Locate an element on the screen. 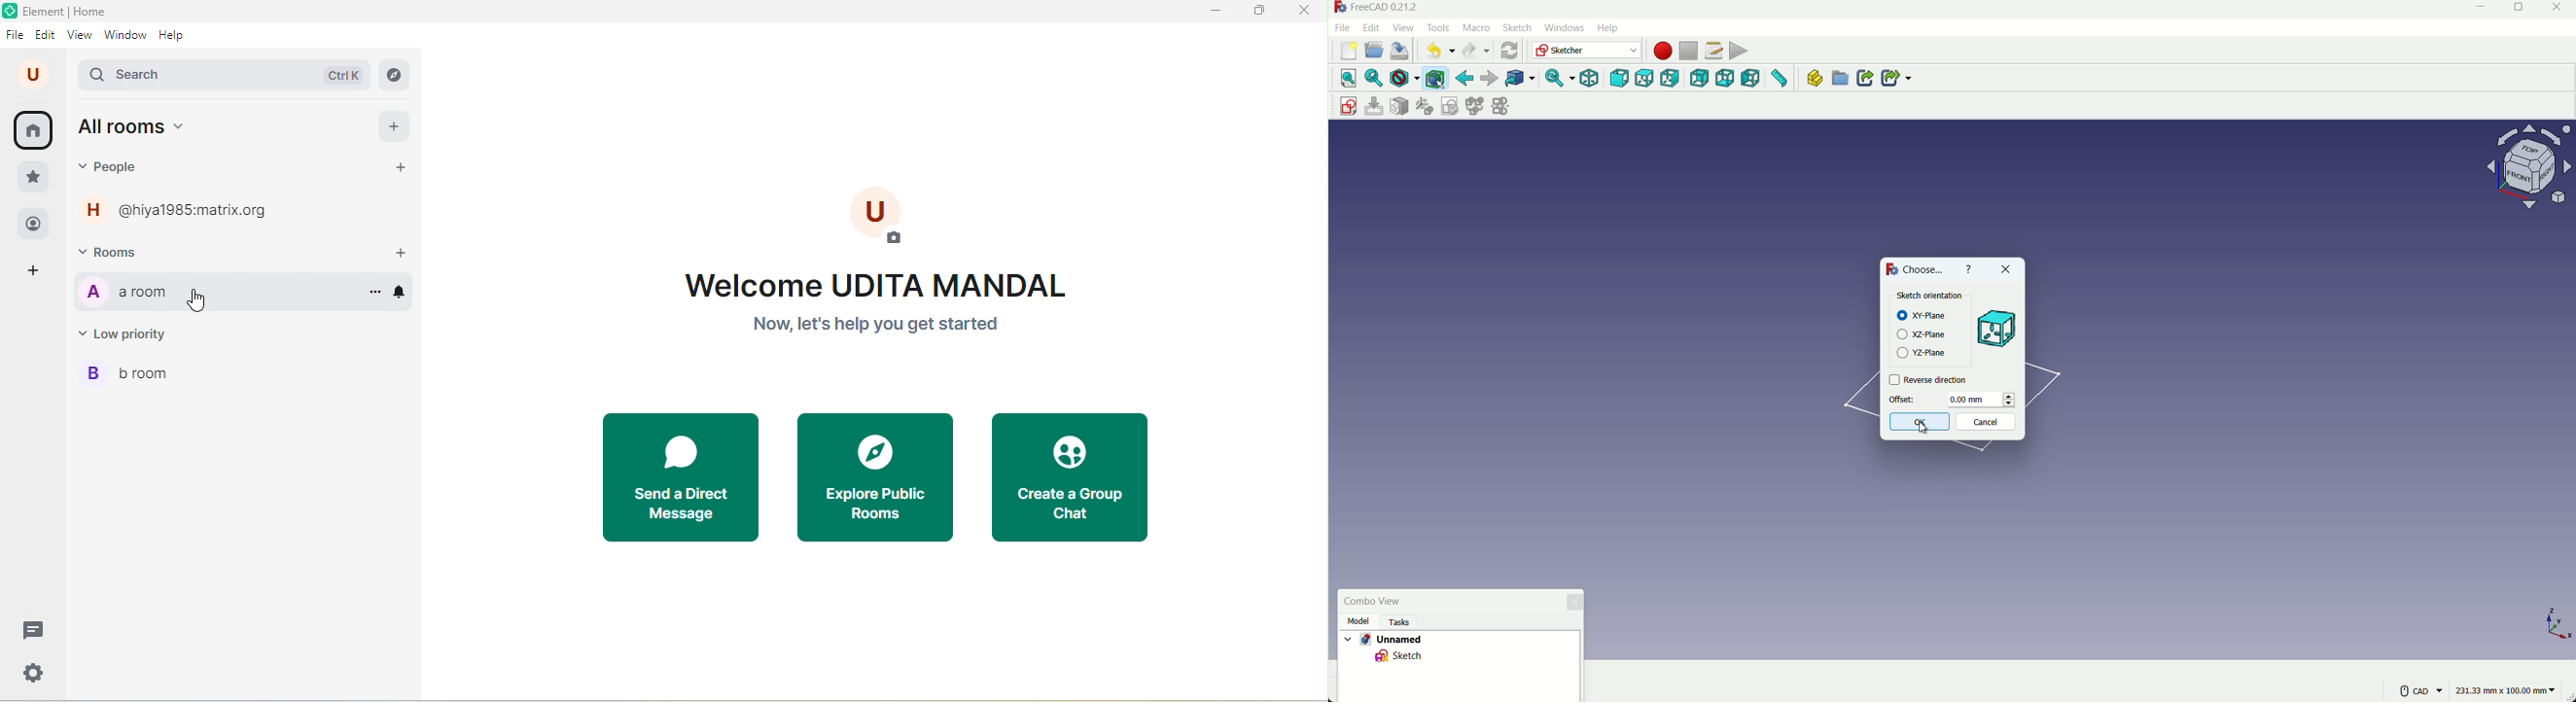 Image resolution: width=2576 pixels, height=728 pixels. maximize or restore is located at coordinates (2521, 10).